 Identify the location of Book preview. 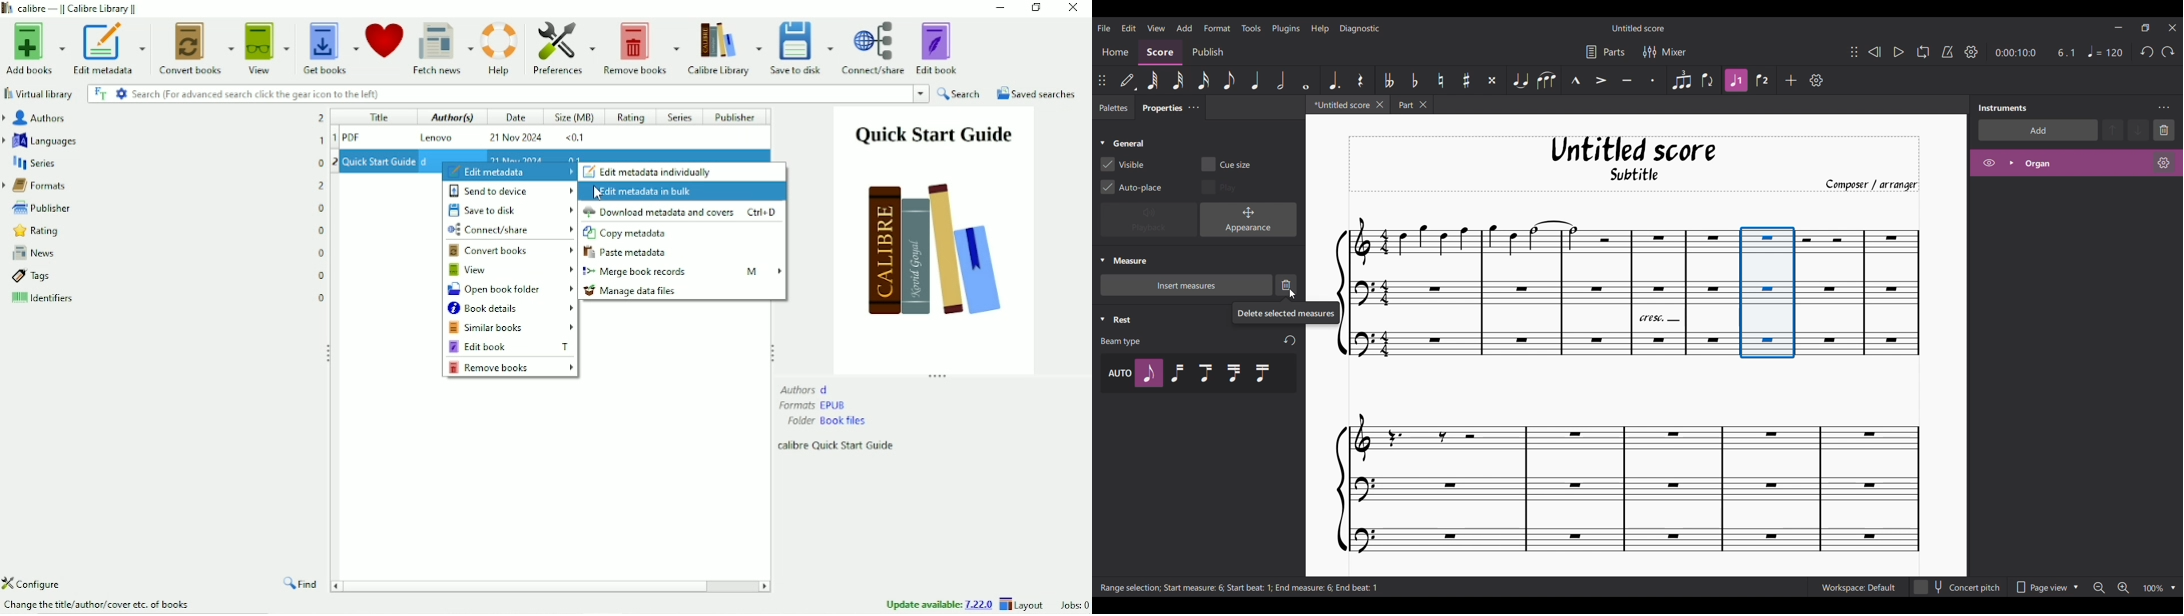
(934, 239).